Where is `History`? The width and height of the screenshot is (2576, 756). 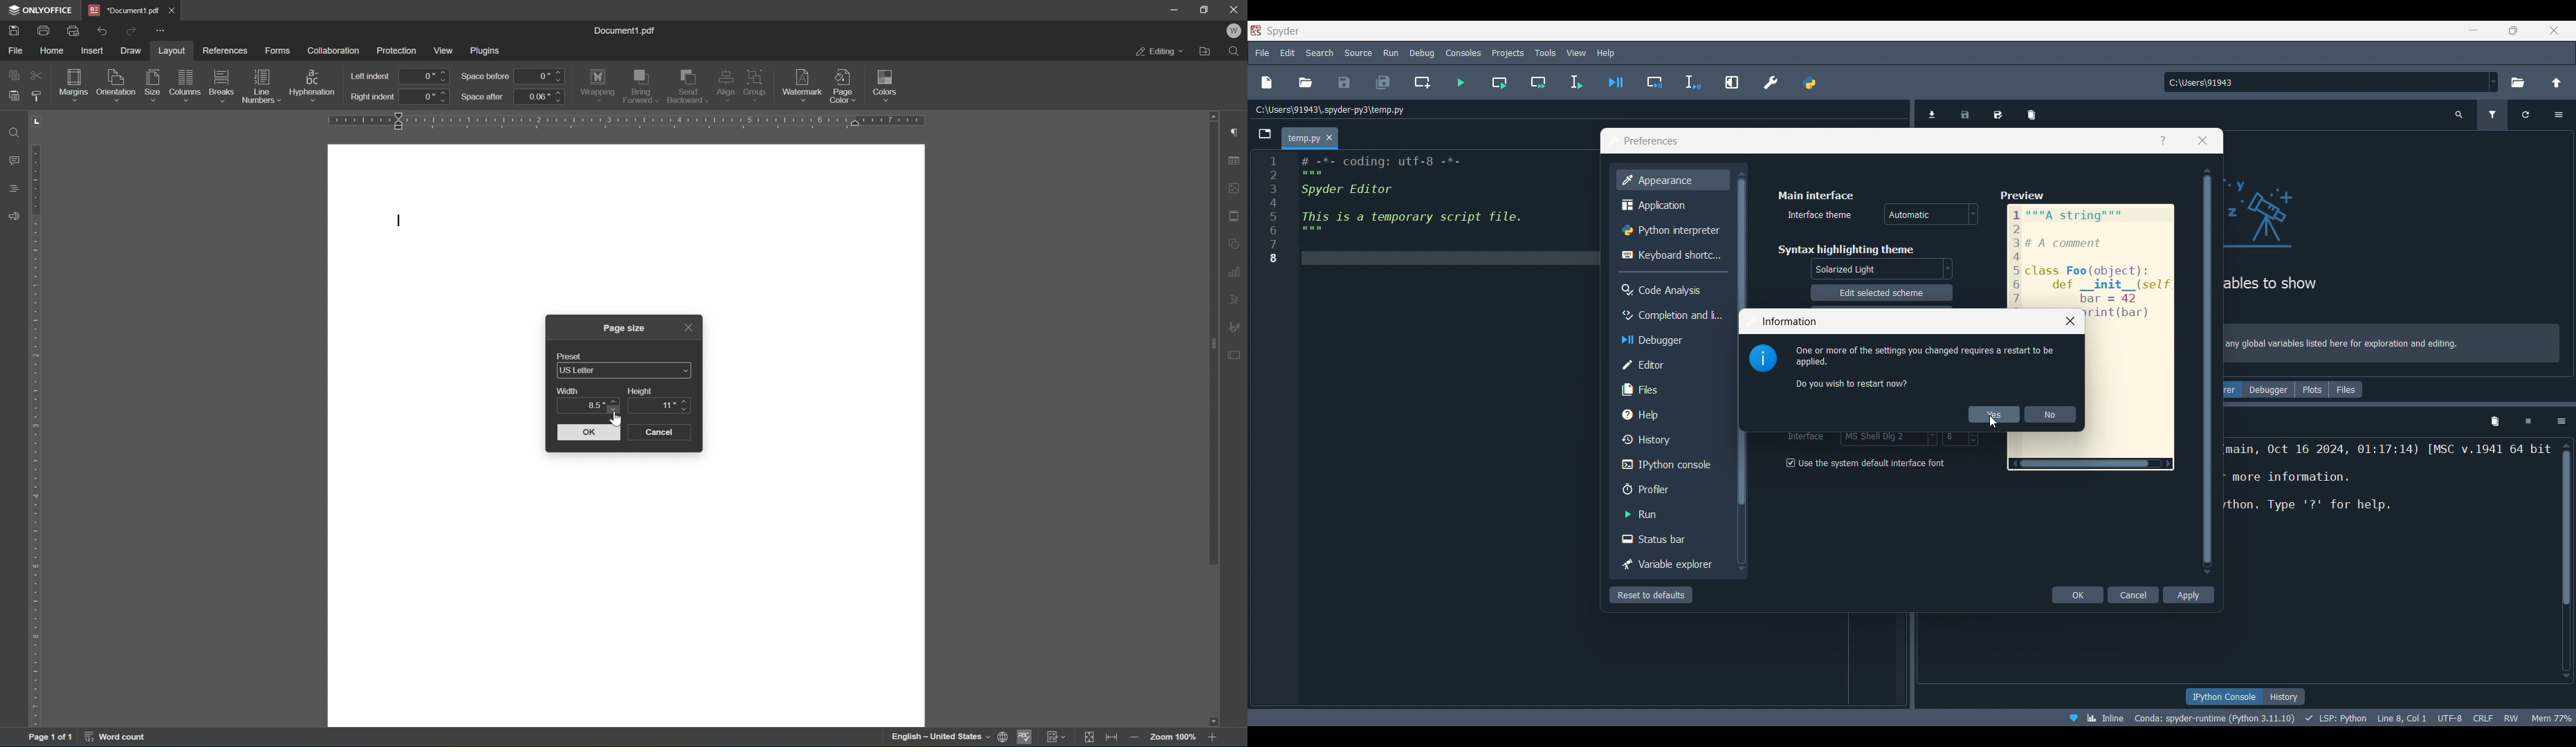 History is located at coordinates (1671, 439).